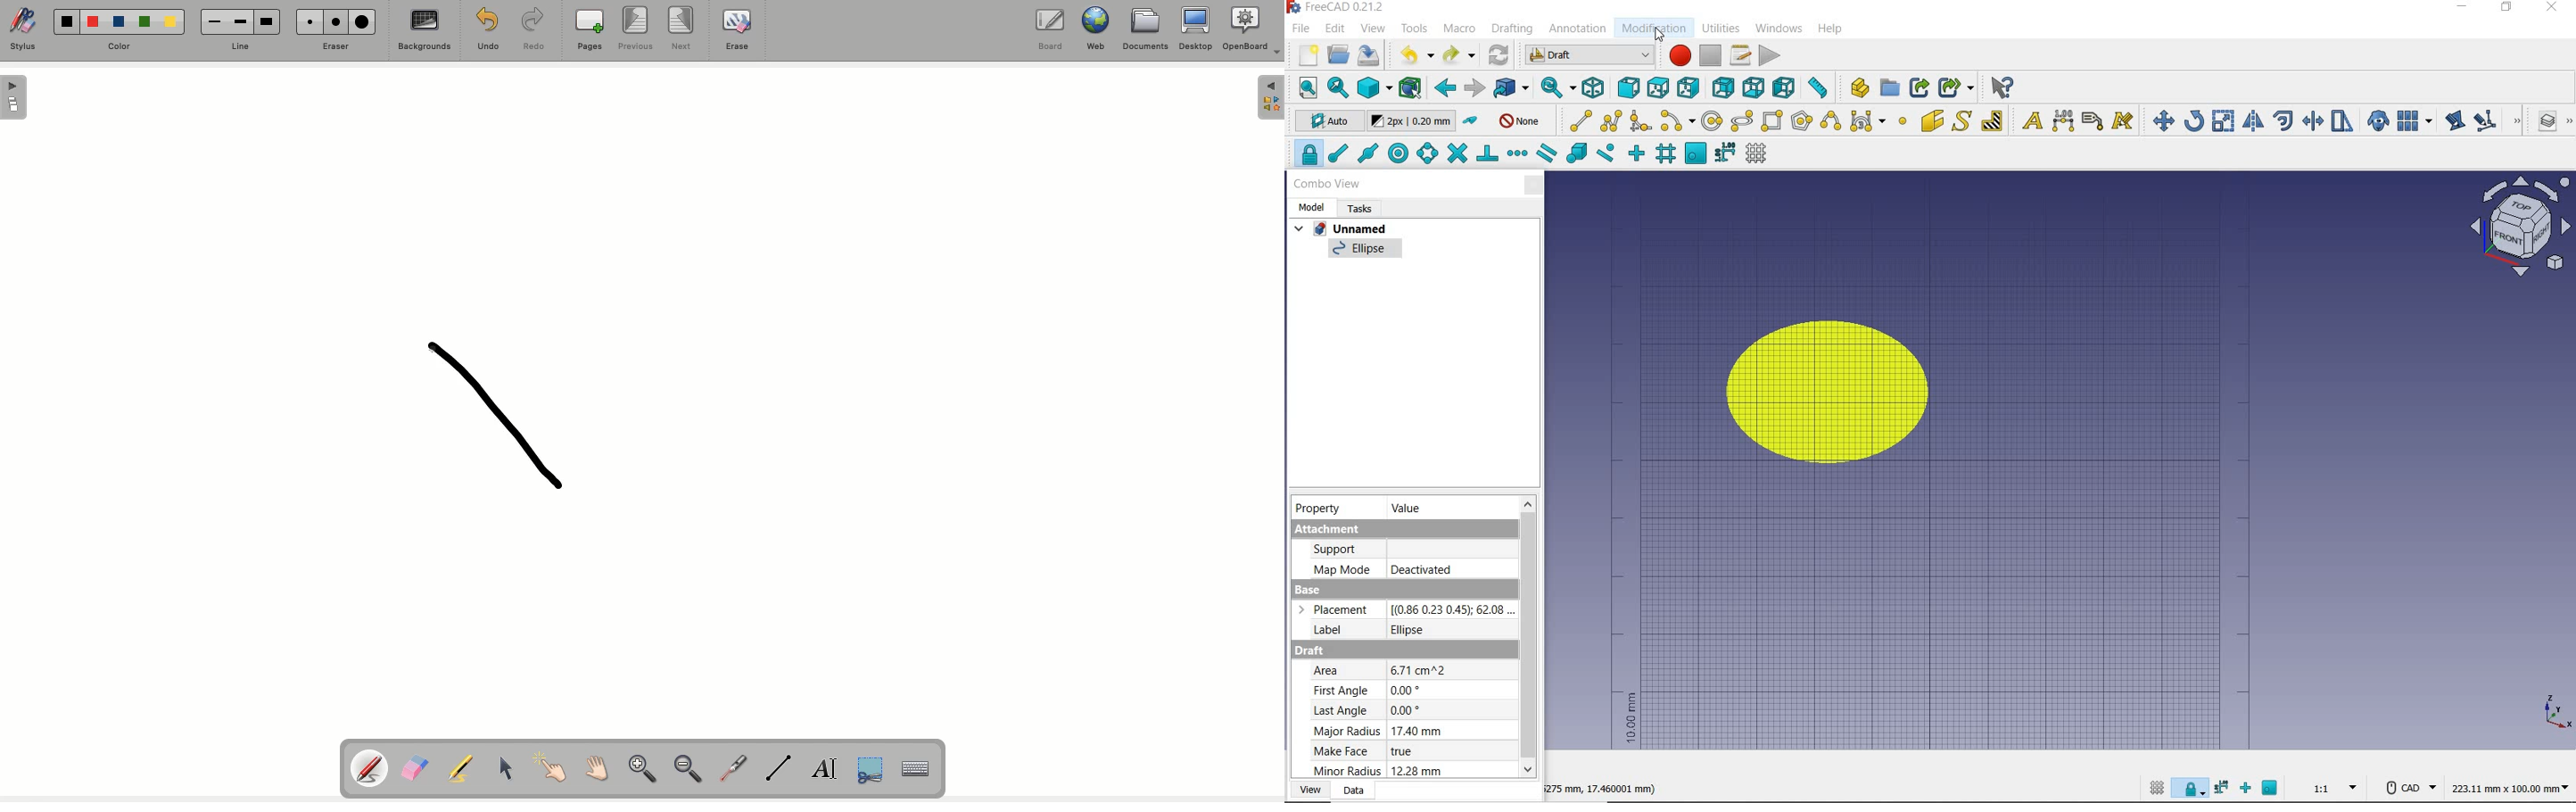 The width and height of the screenshot is (2576, 812). I want to click on edit, so click(2454, 120).